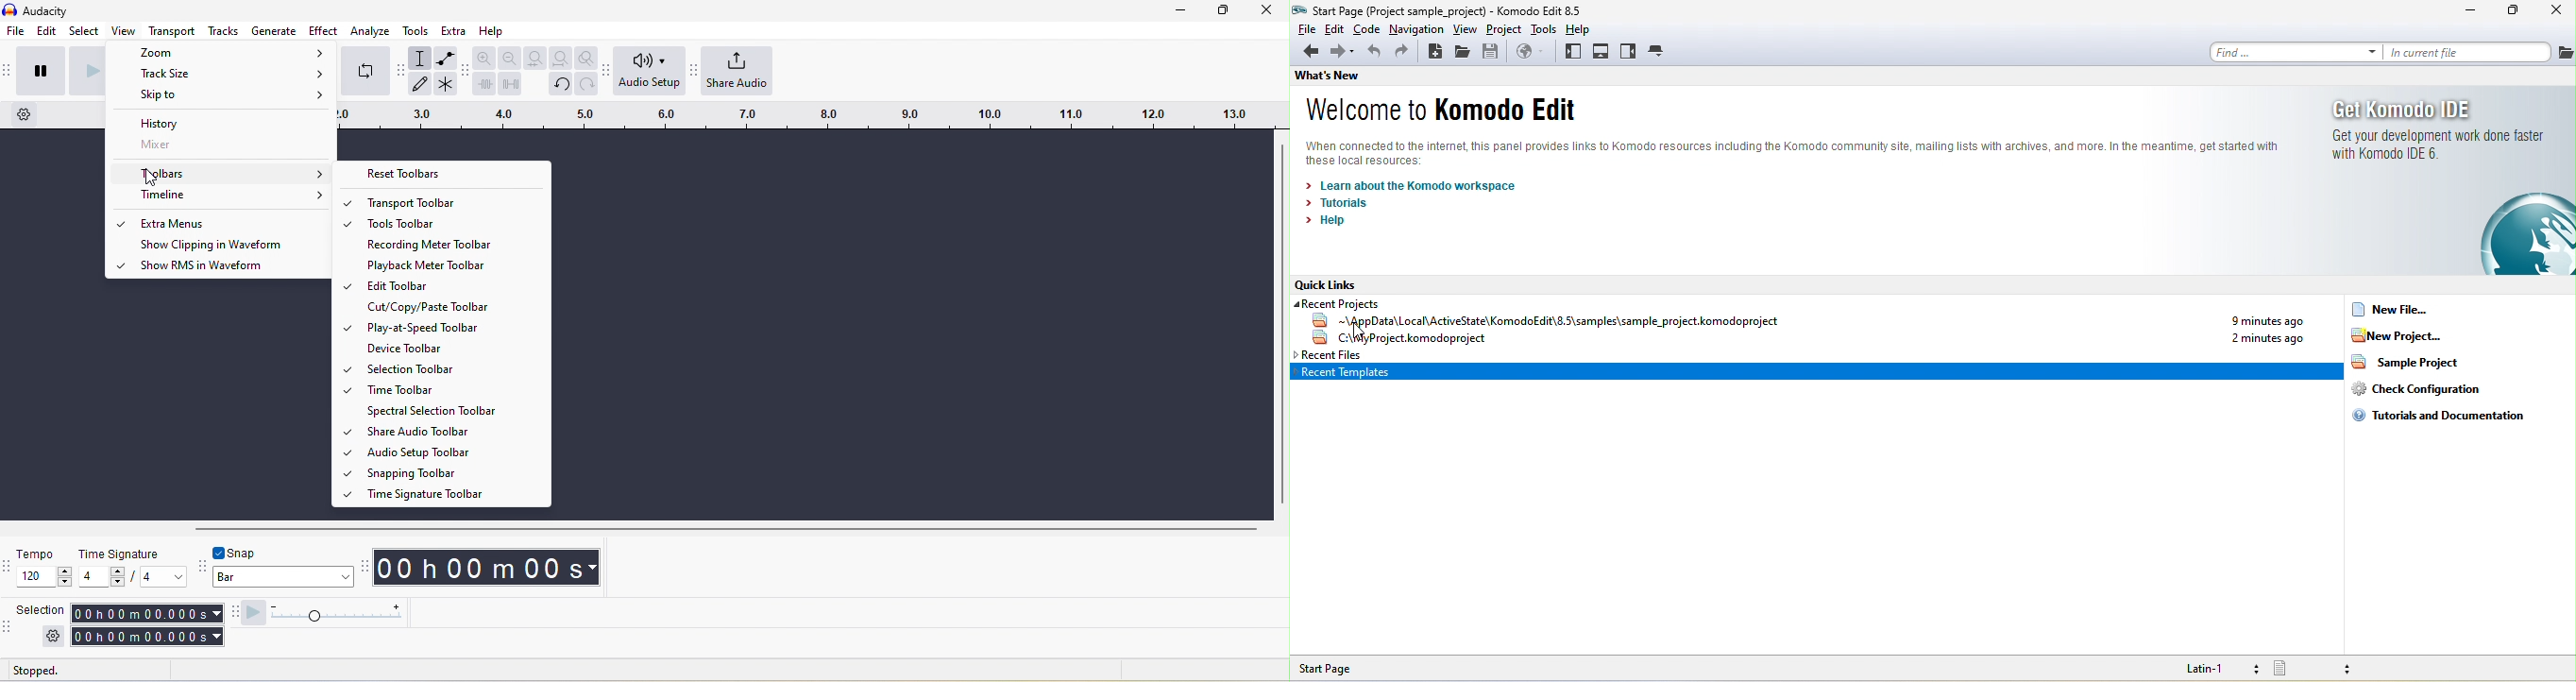 The height and width of the screenshot is (700, 2576). What do you see at coordinates (419, 58) in the screenshot?
I see `selection tool` at bounding box center [419, 58].